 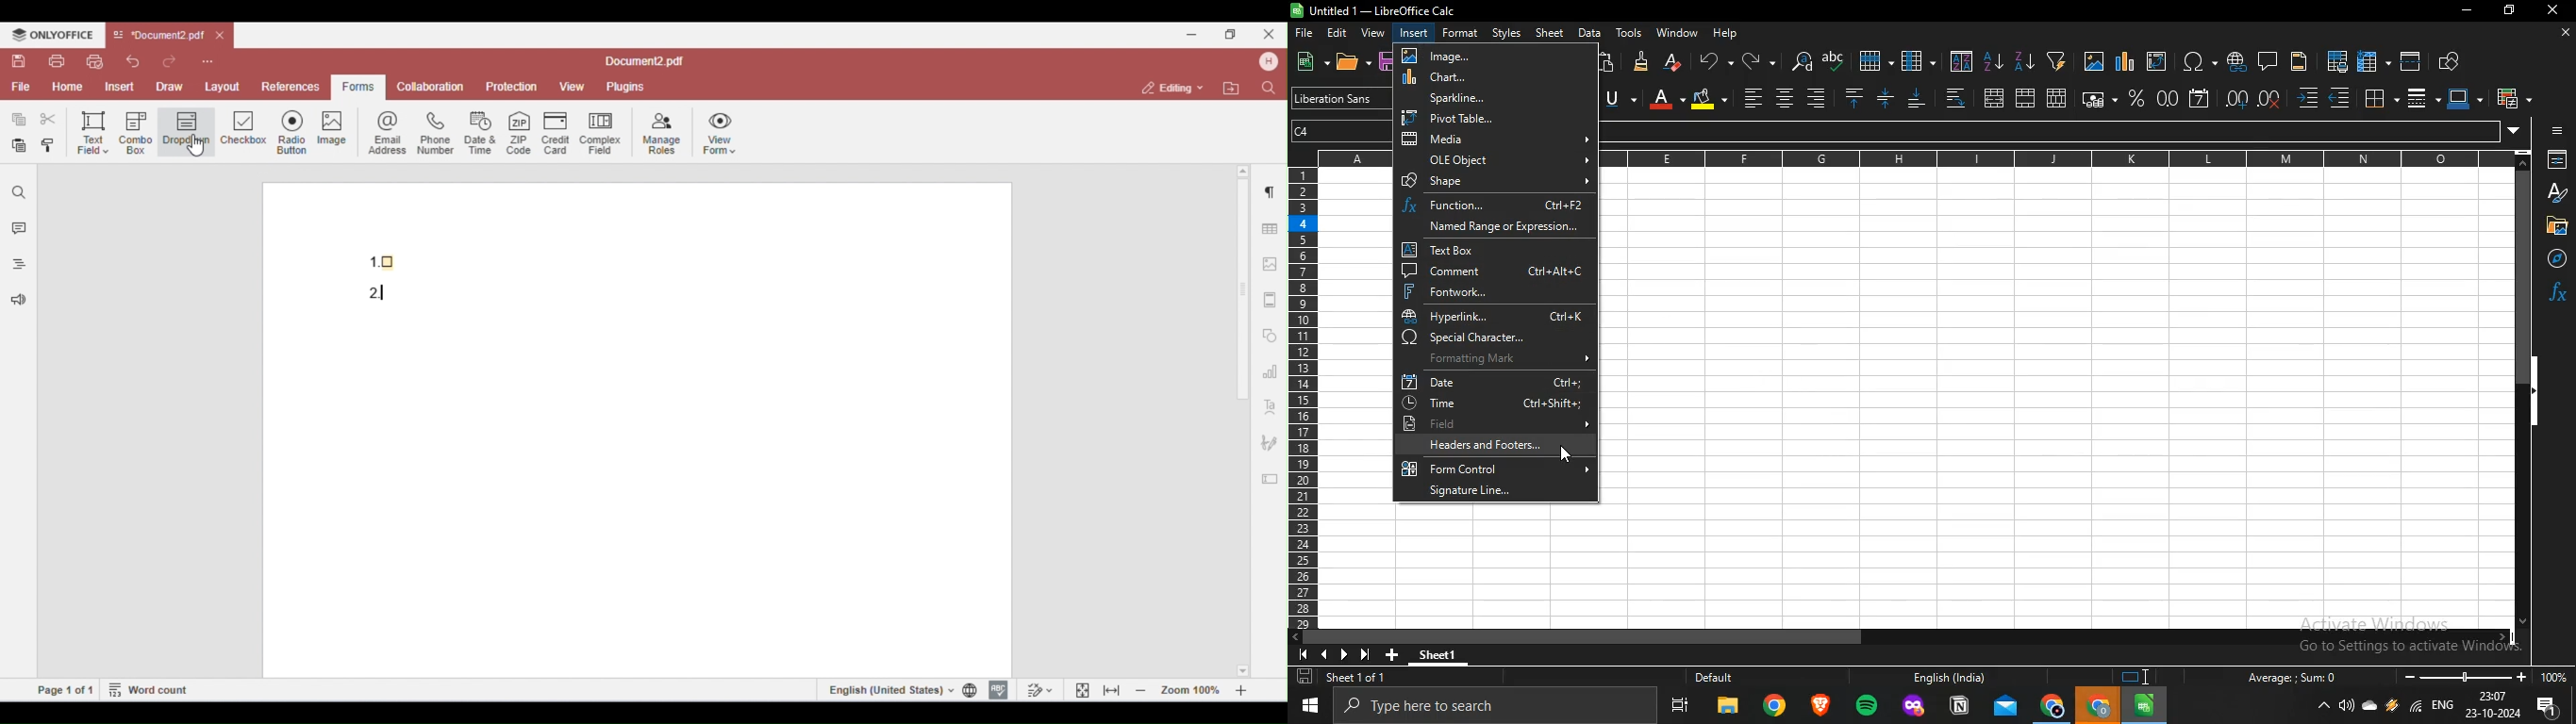 What do you see at coordinates (2125, 61) in the screenshot?
I see `insert charts` at bounding box center [2125, 61].